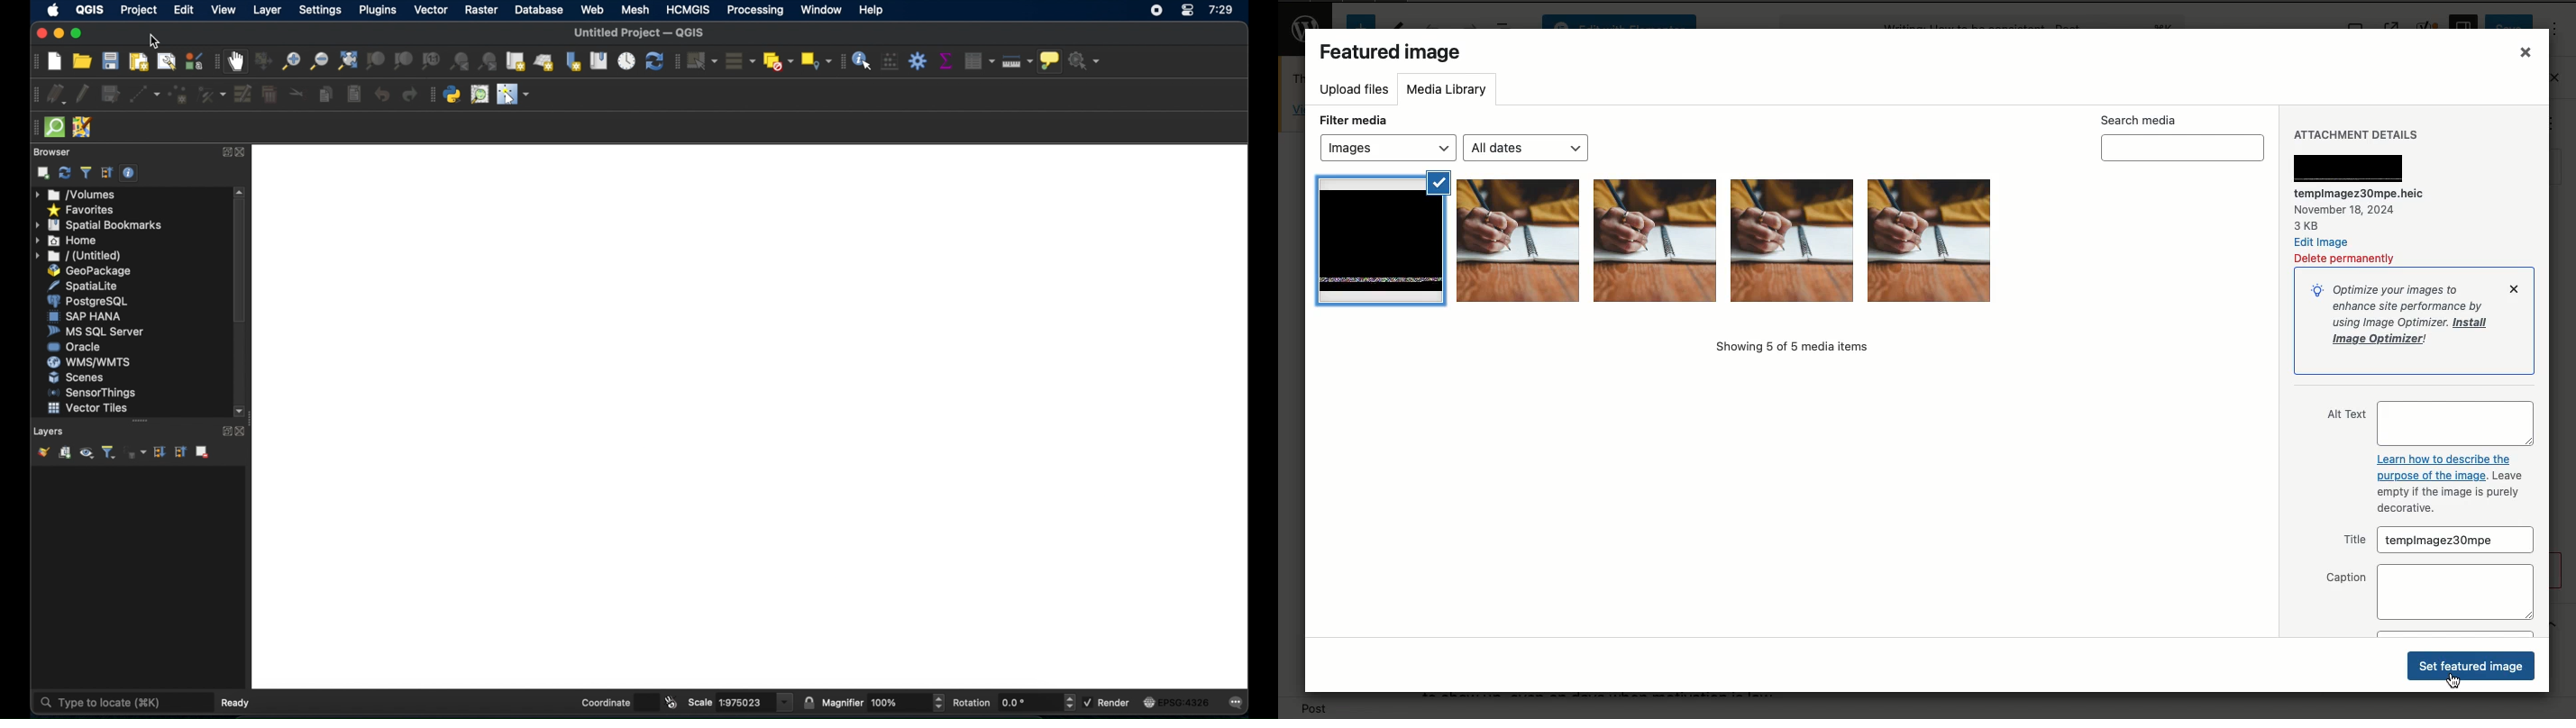 The height and width of the screenshot is (728, 2576). What do you see at coordinates (93, 271) in the screenshot?
I see `geopackage` at bounding box center [93, 271].